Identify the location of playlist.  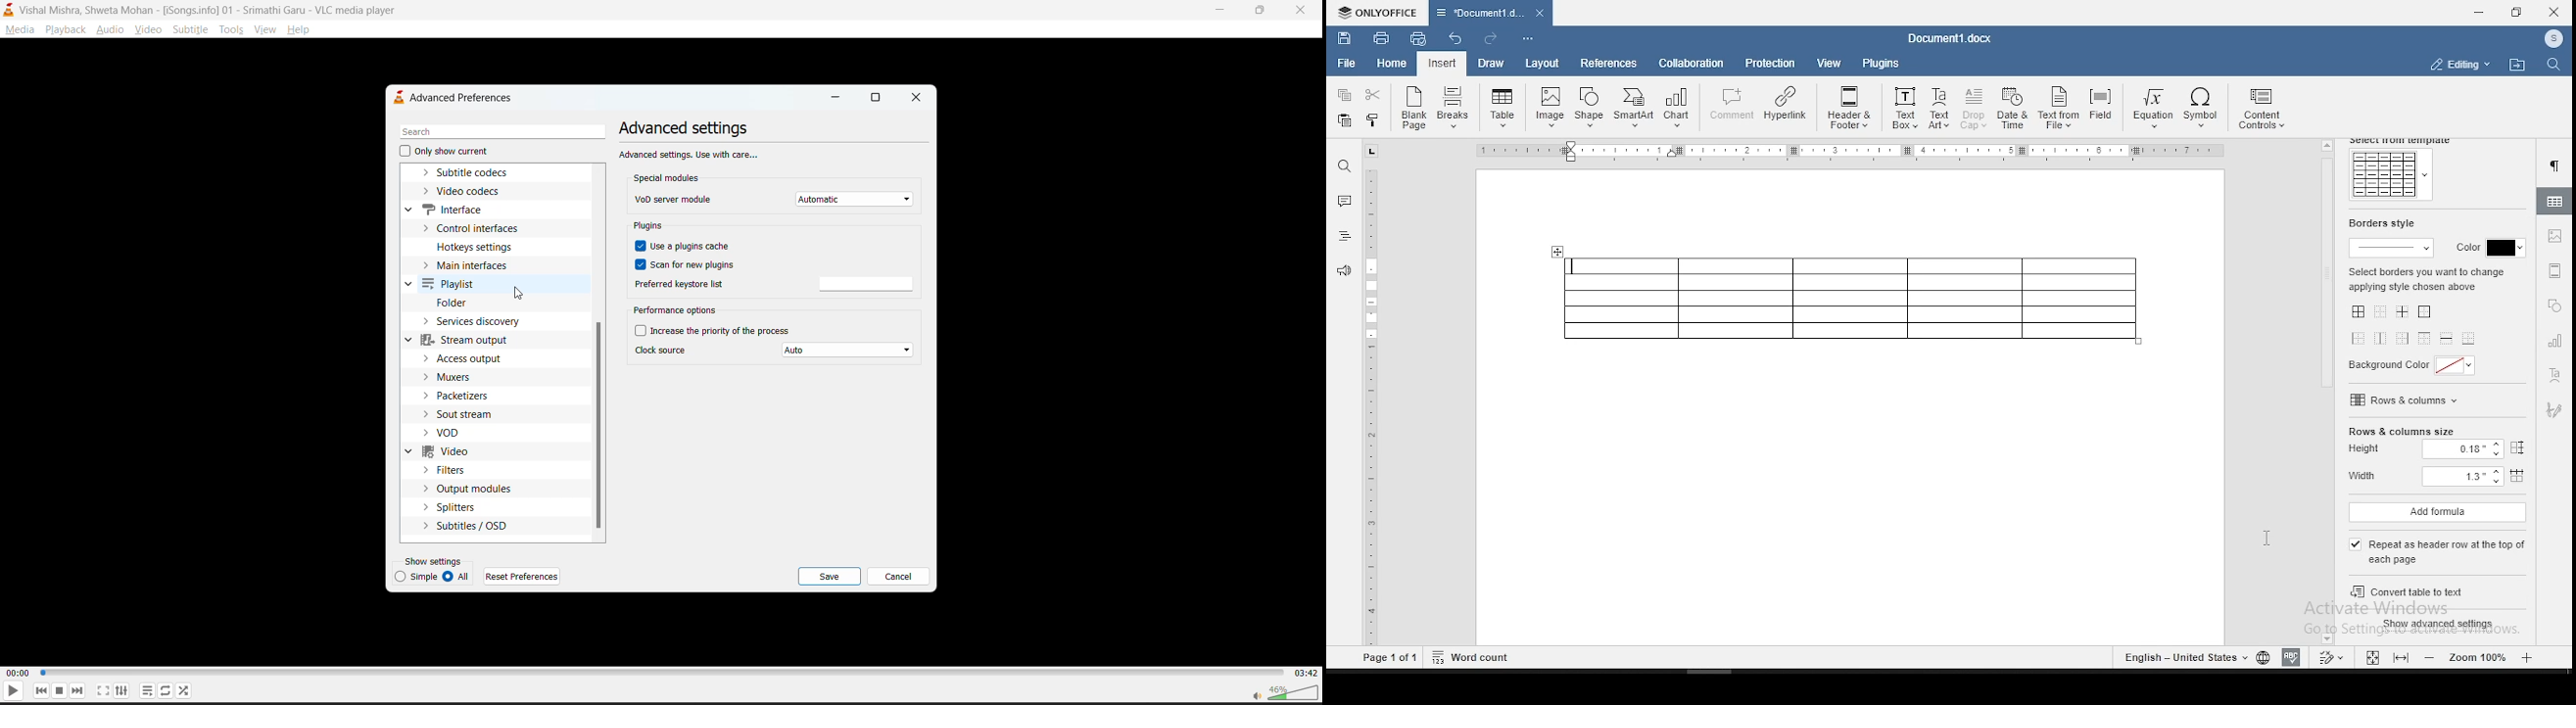
(449, 282).